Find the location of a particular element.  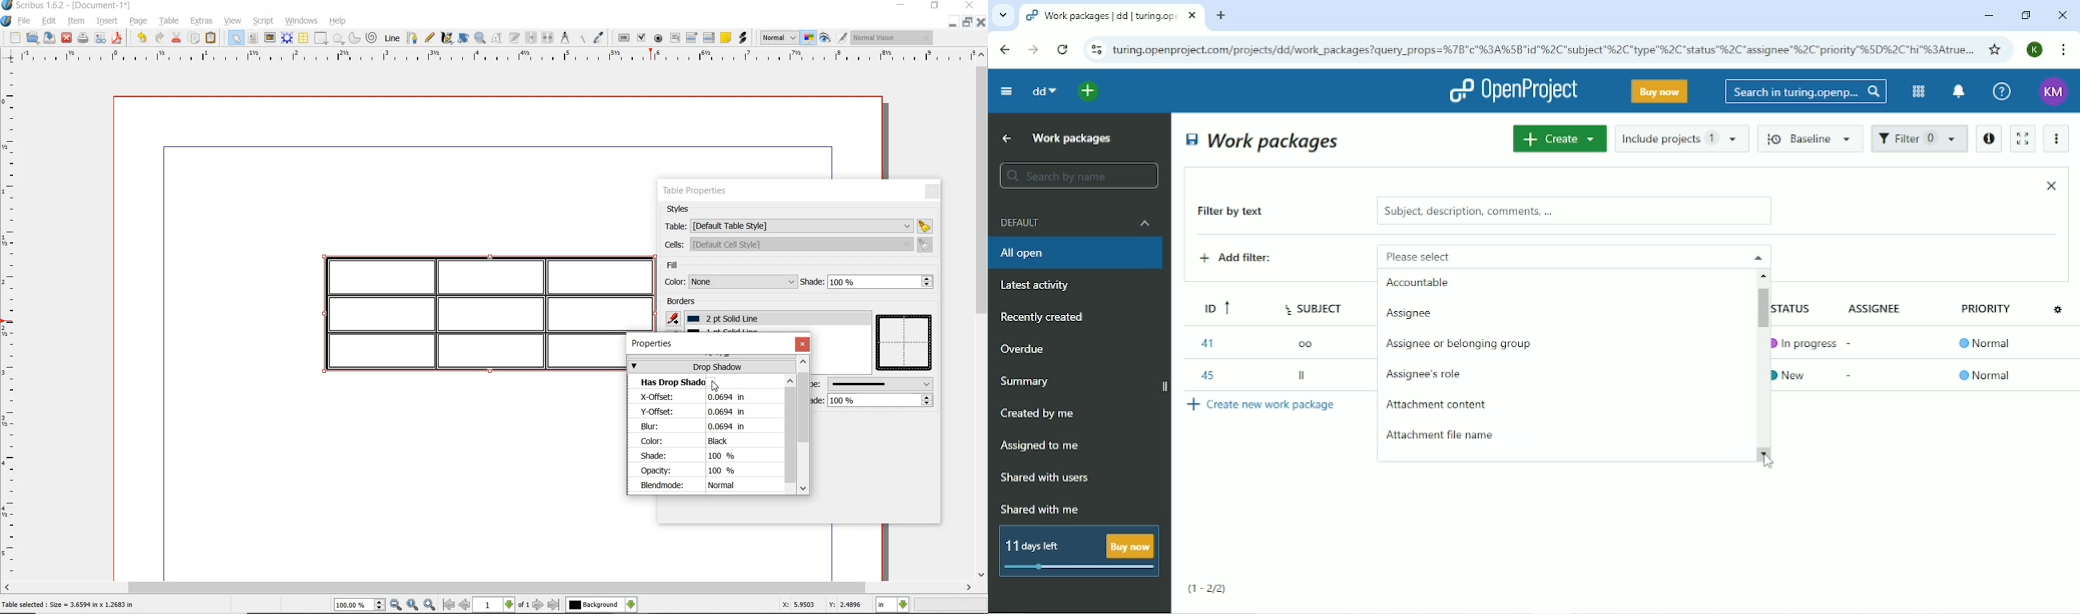

item is located at coordinates (75, 22).